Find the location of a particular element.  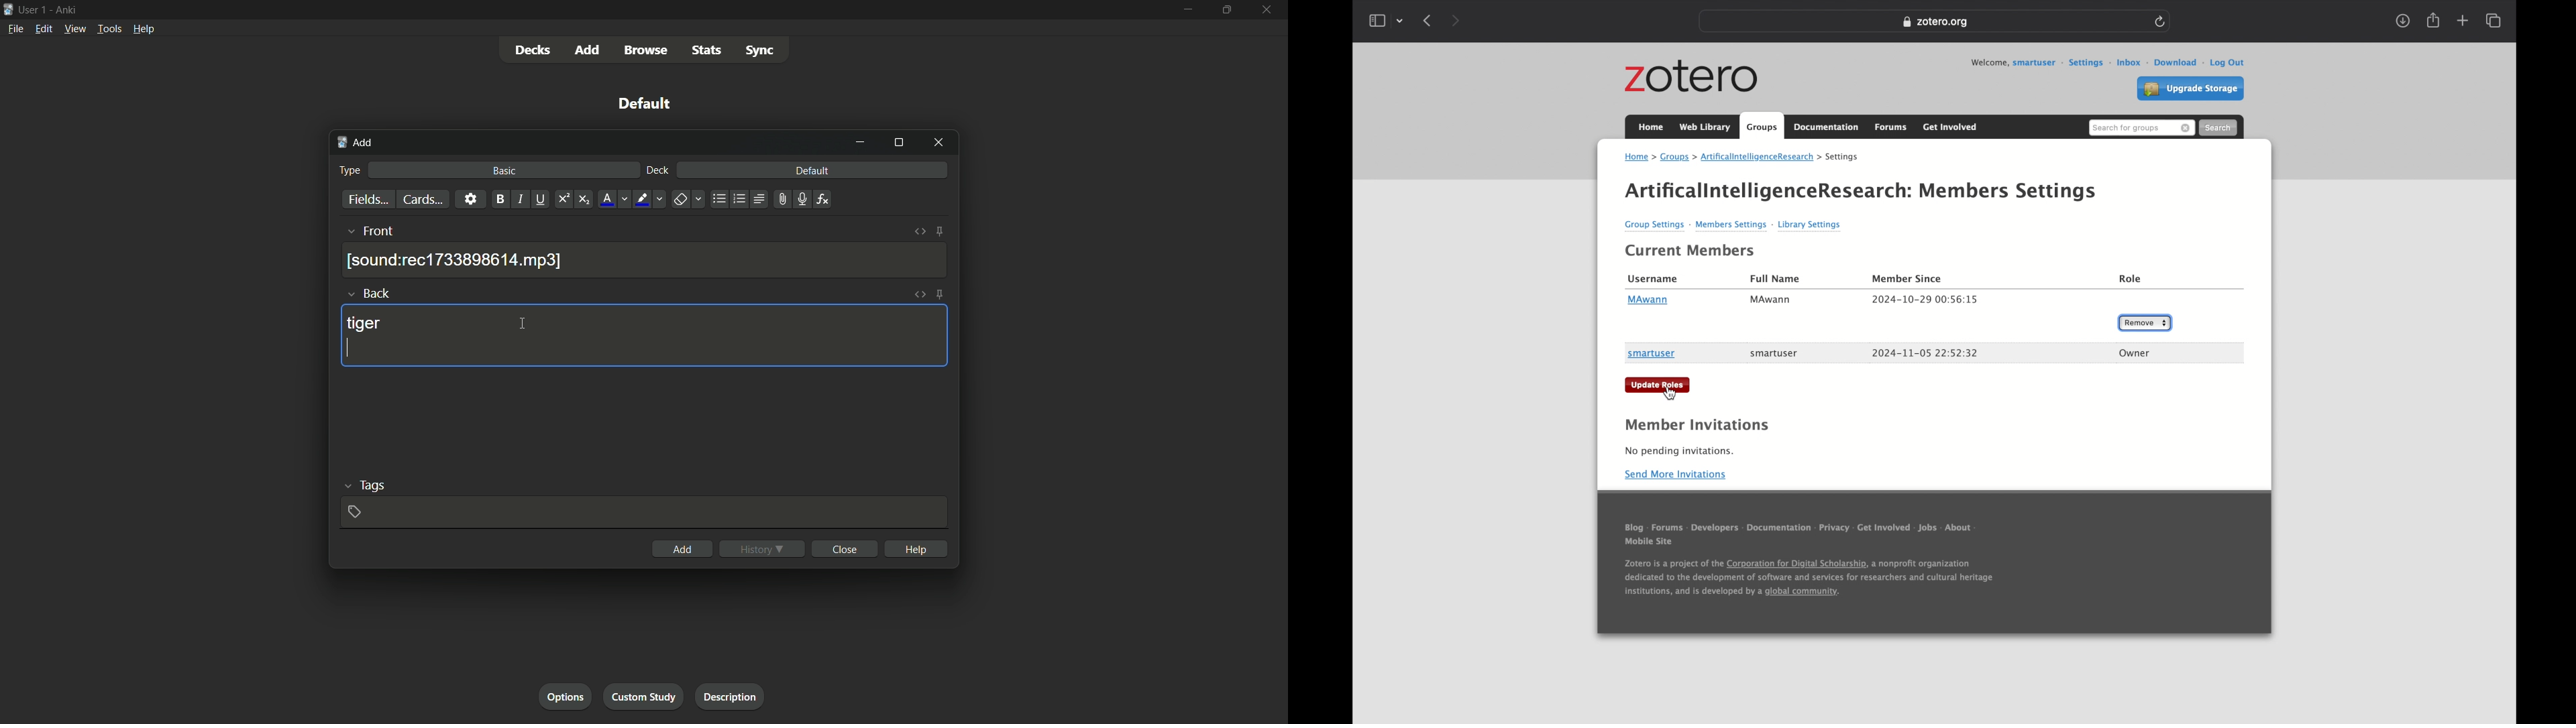

app name is located at coordinates (65, 9).